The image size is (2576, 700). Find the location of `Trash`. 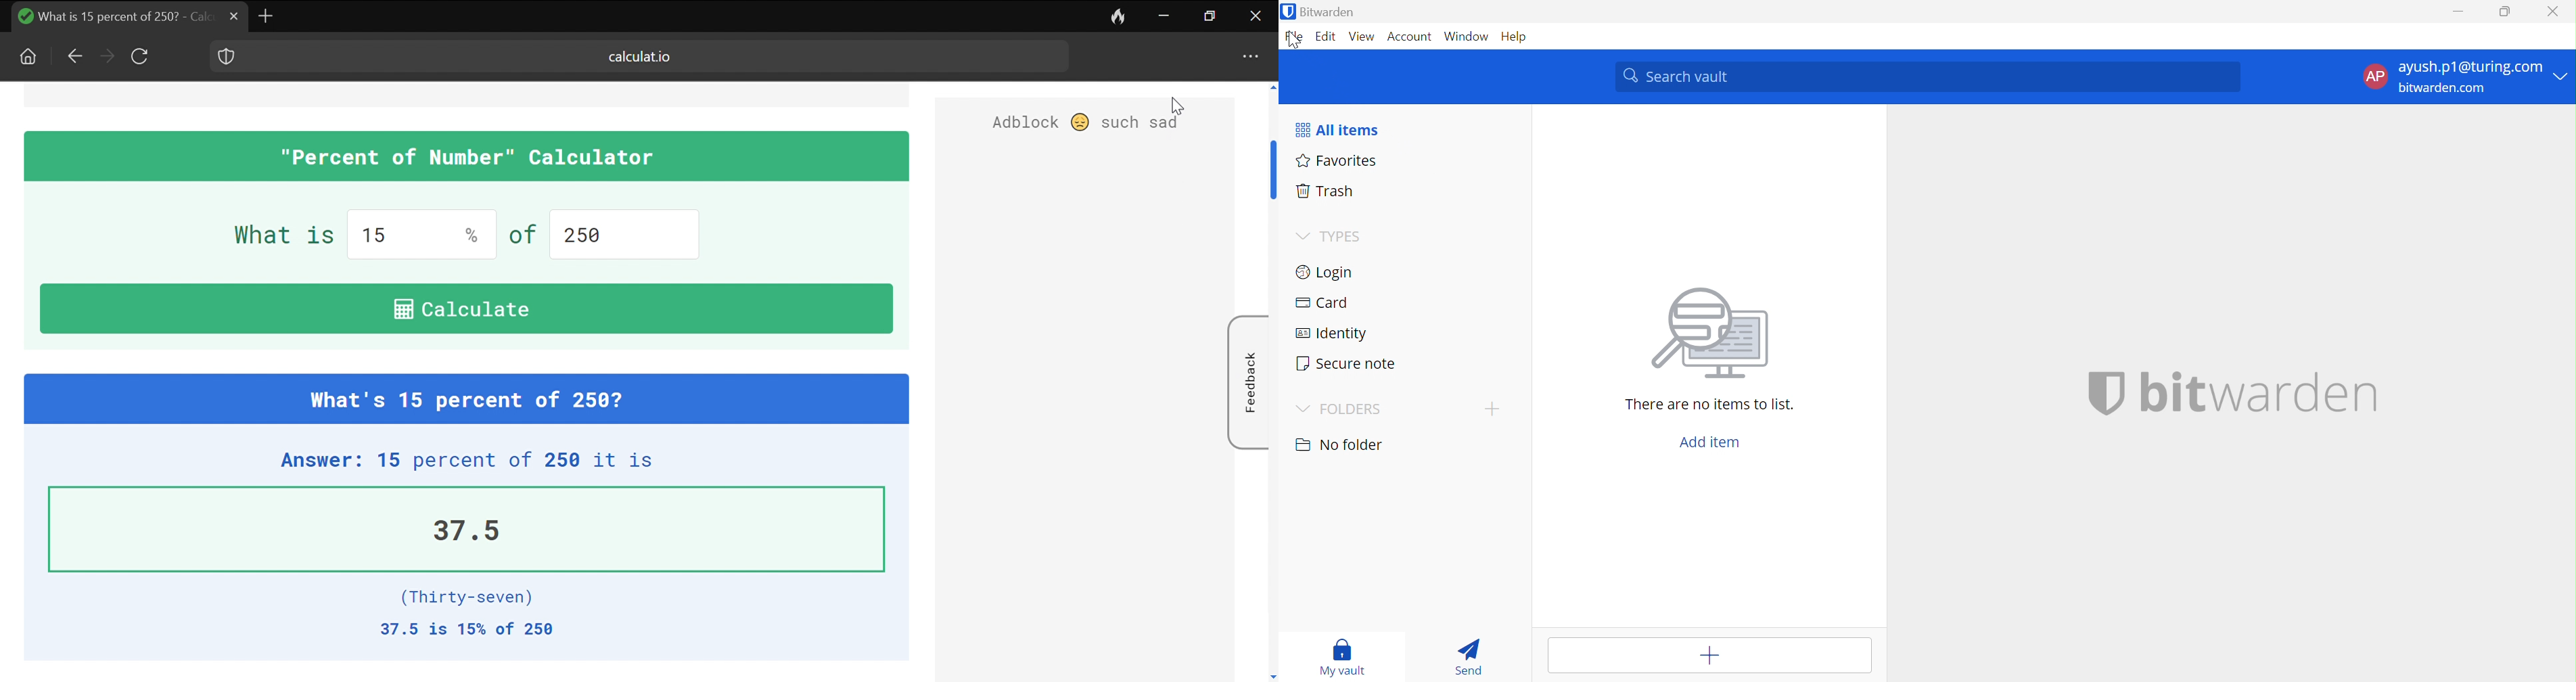

Trash is located at coordinates (1329, 190).